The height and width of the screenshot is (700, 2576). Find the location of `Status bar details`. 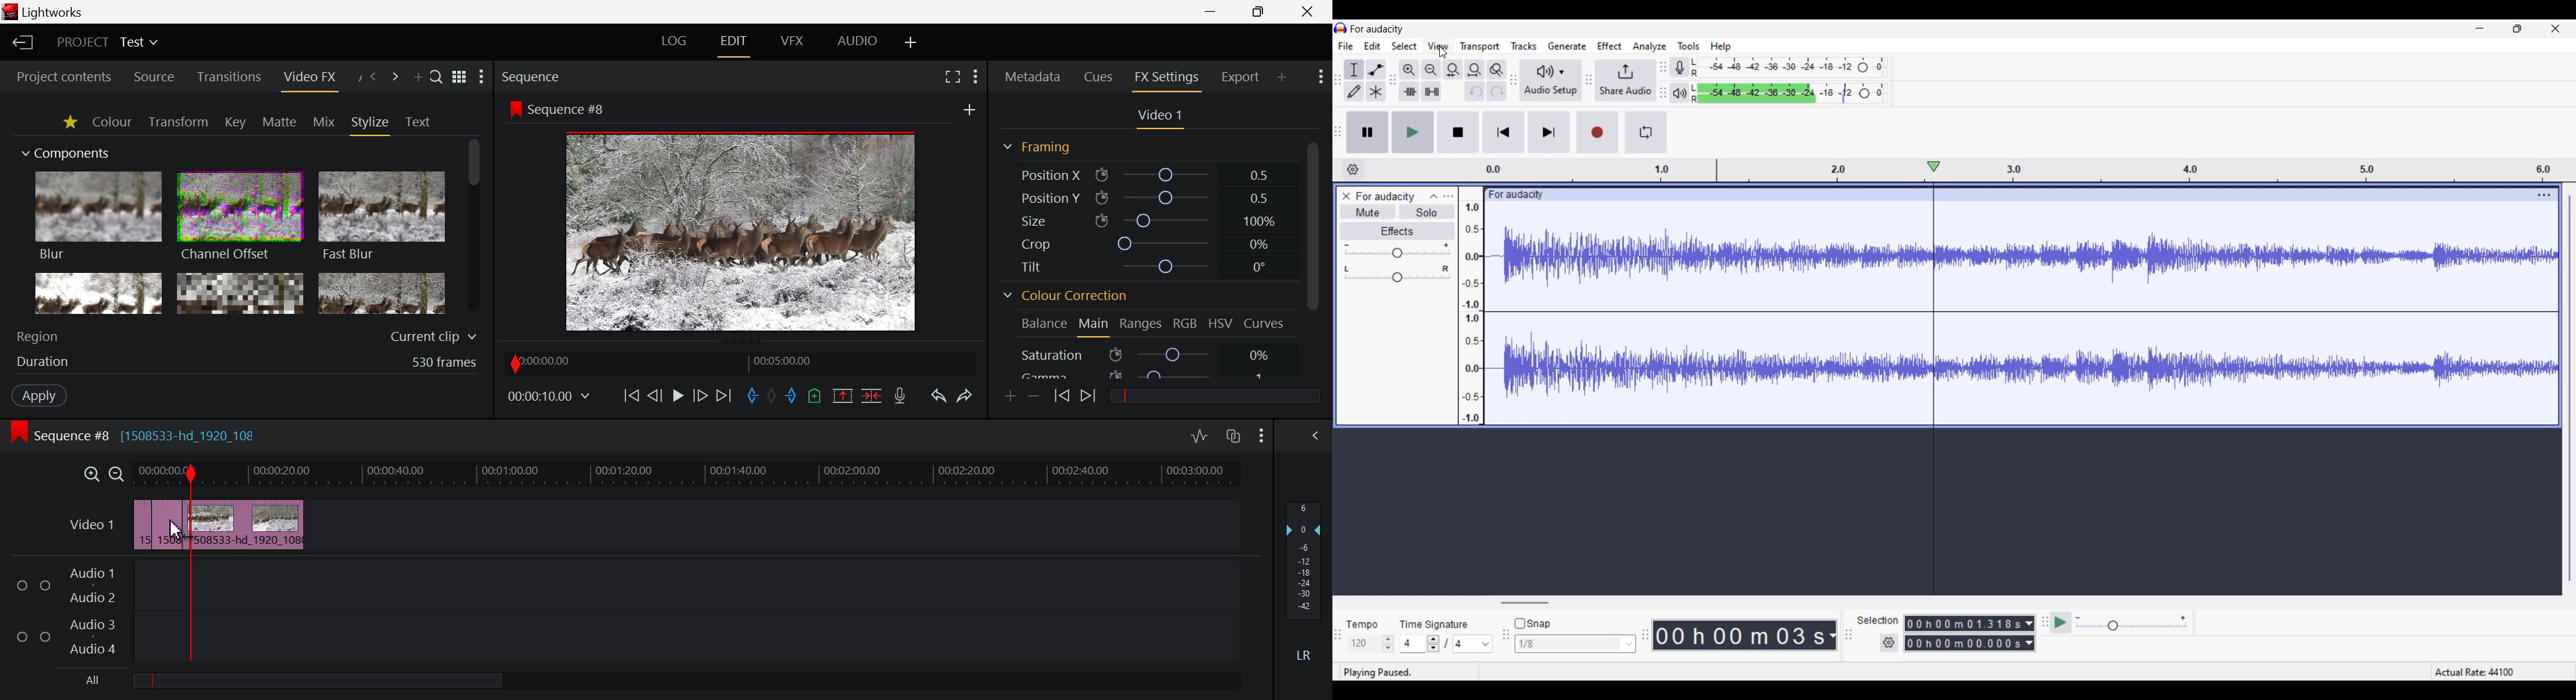

Status bar details is located at coordinates (1954, 671).